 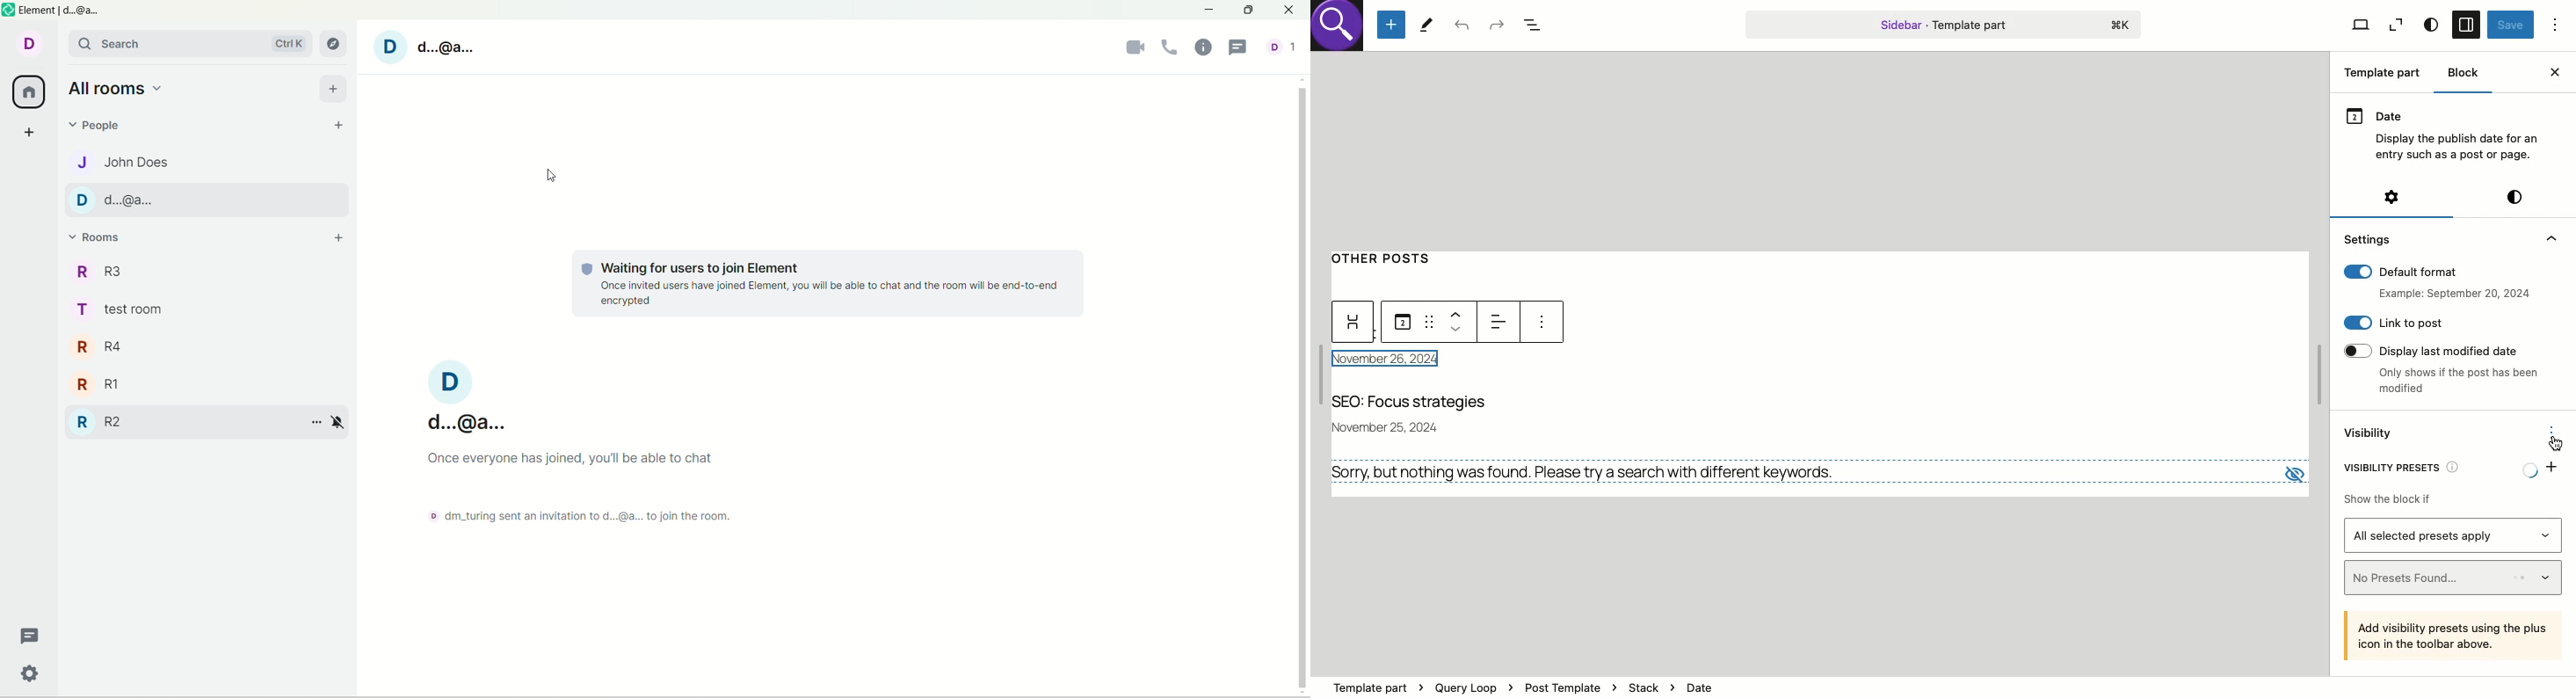 I want to click on Options, so click(x=2552, y=431).